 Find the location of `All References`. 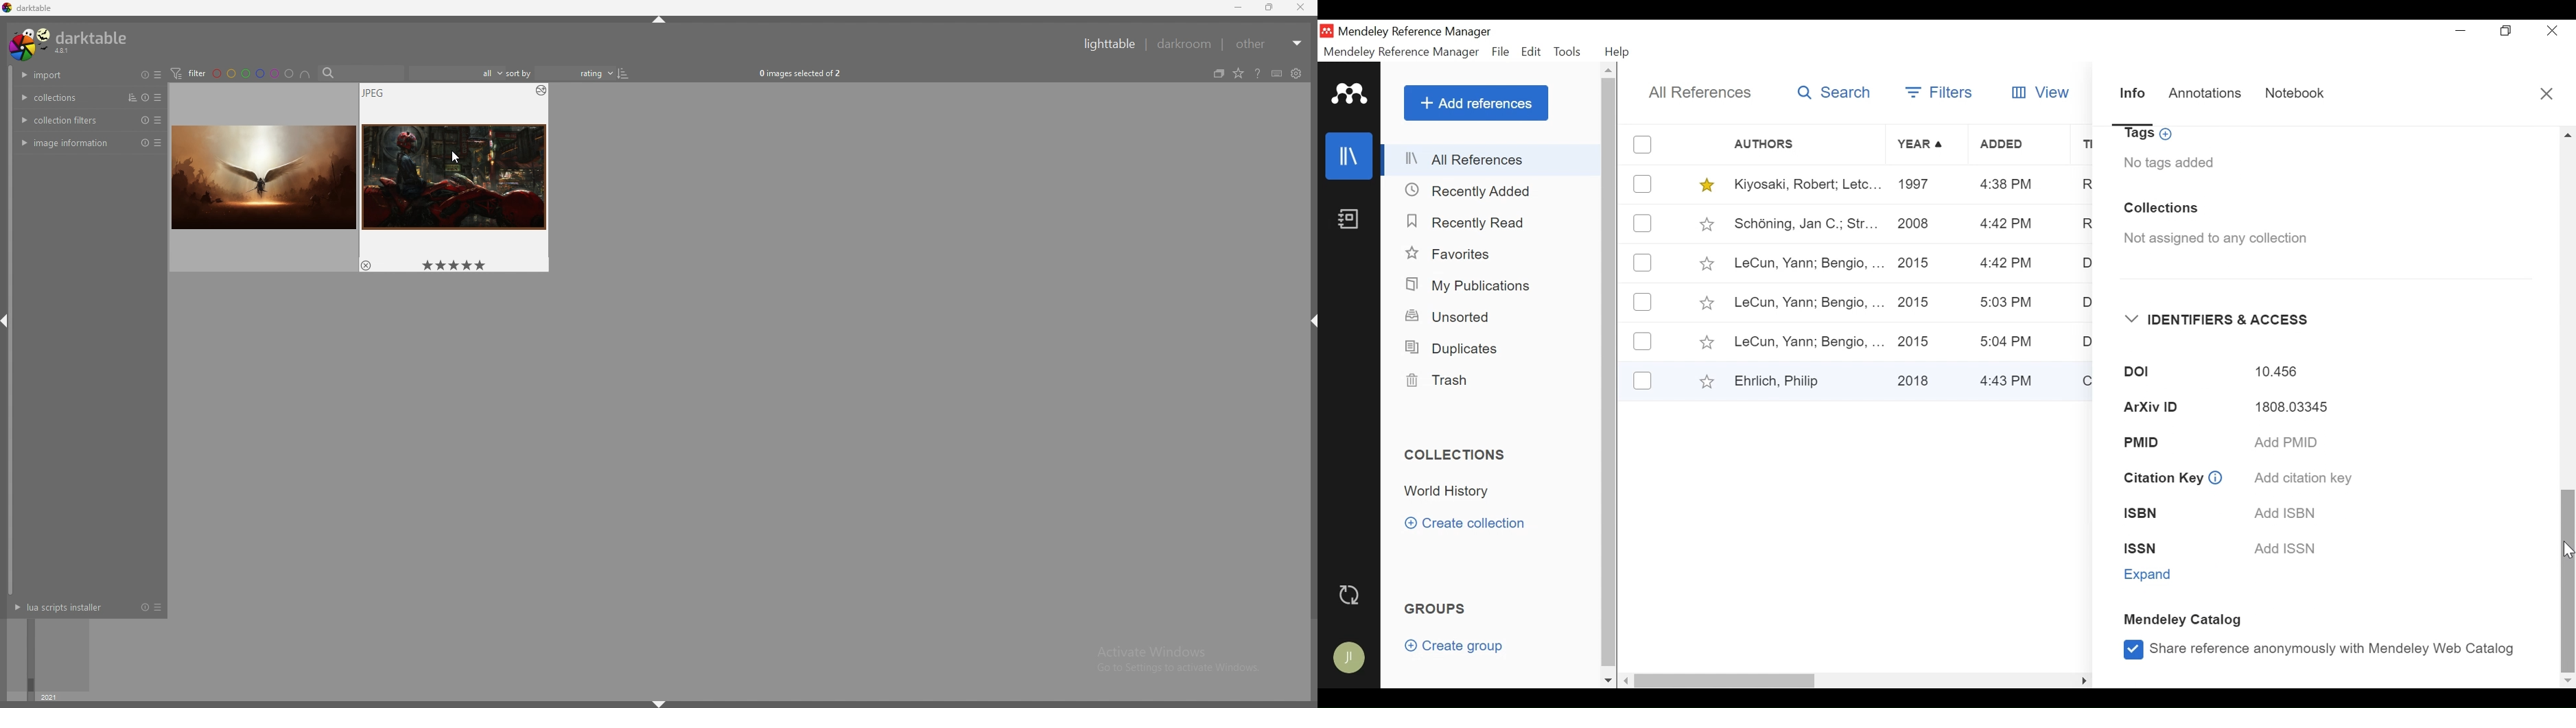

All References is located at coordinates (1697, 92).